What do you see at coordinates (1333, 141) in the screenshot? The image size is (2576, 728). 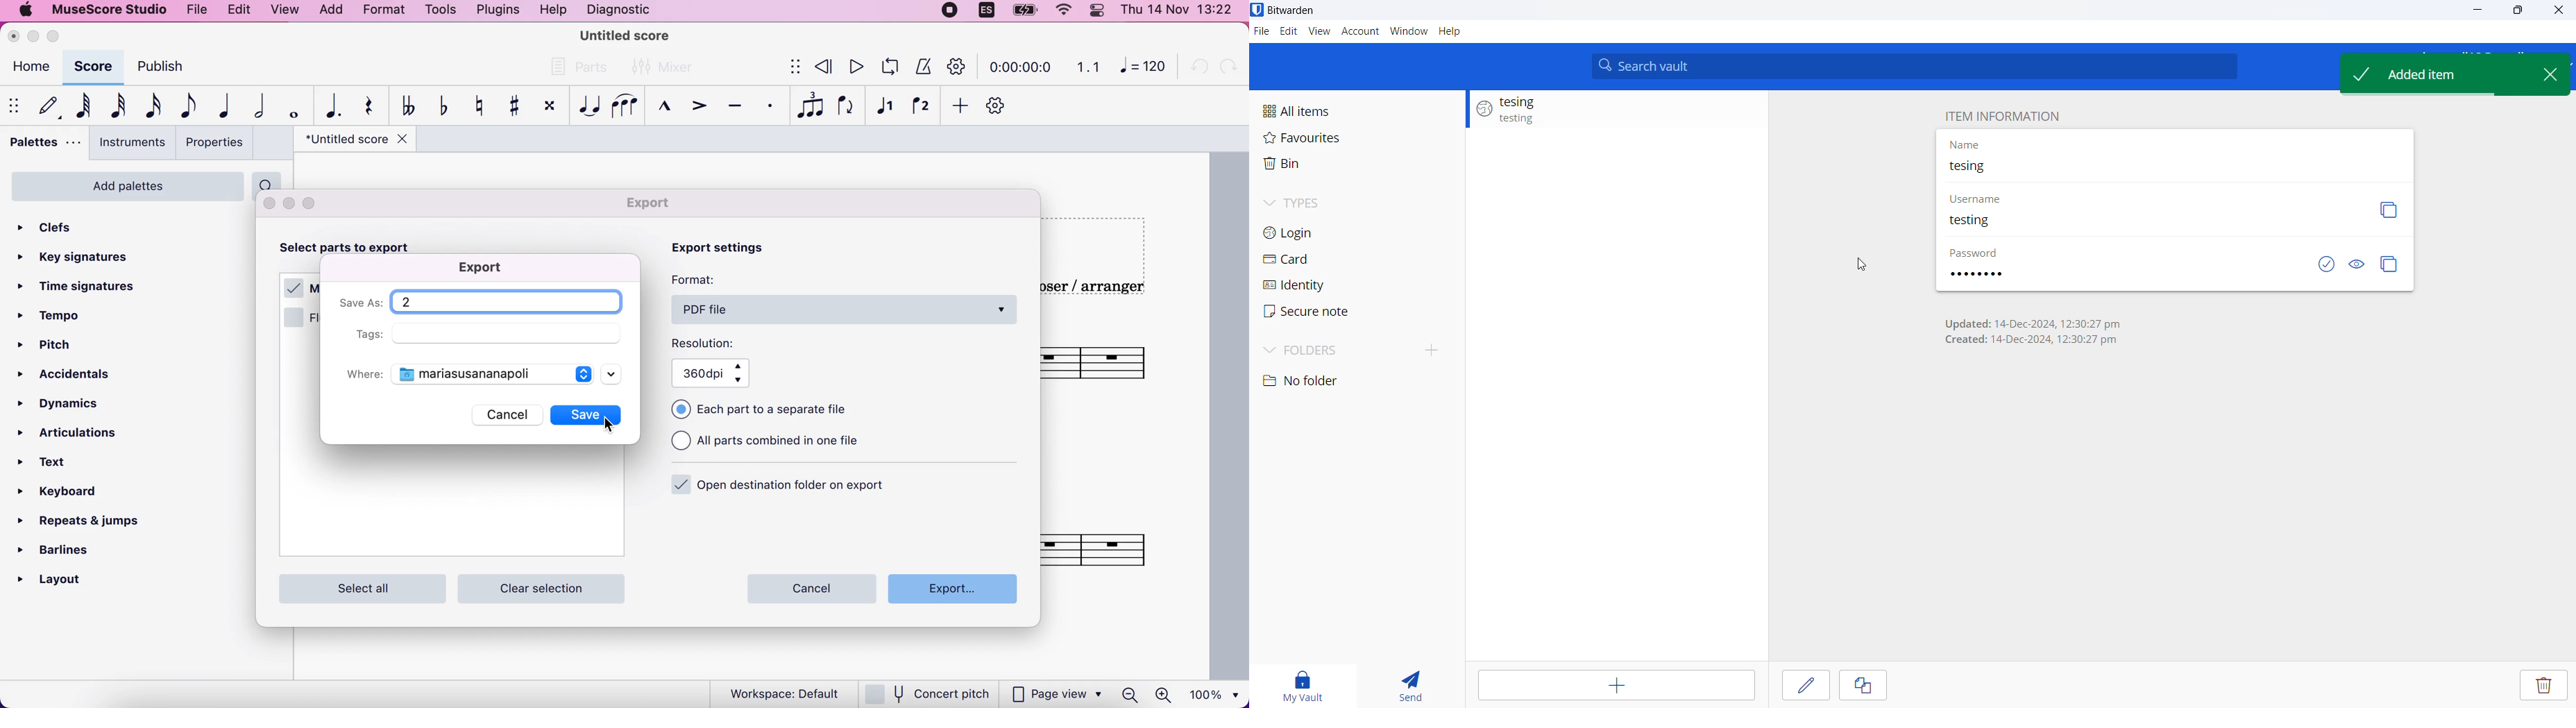 I see `Favorites` at bounding box center [1333, 141].